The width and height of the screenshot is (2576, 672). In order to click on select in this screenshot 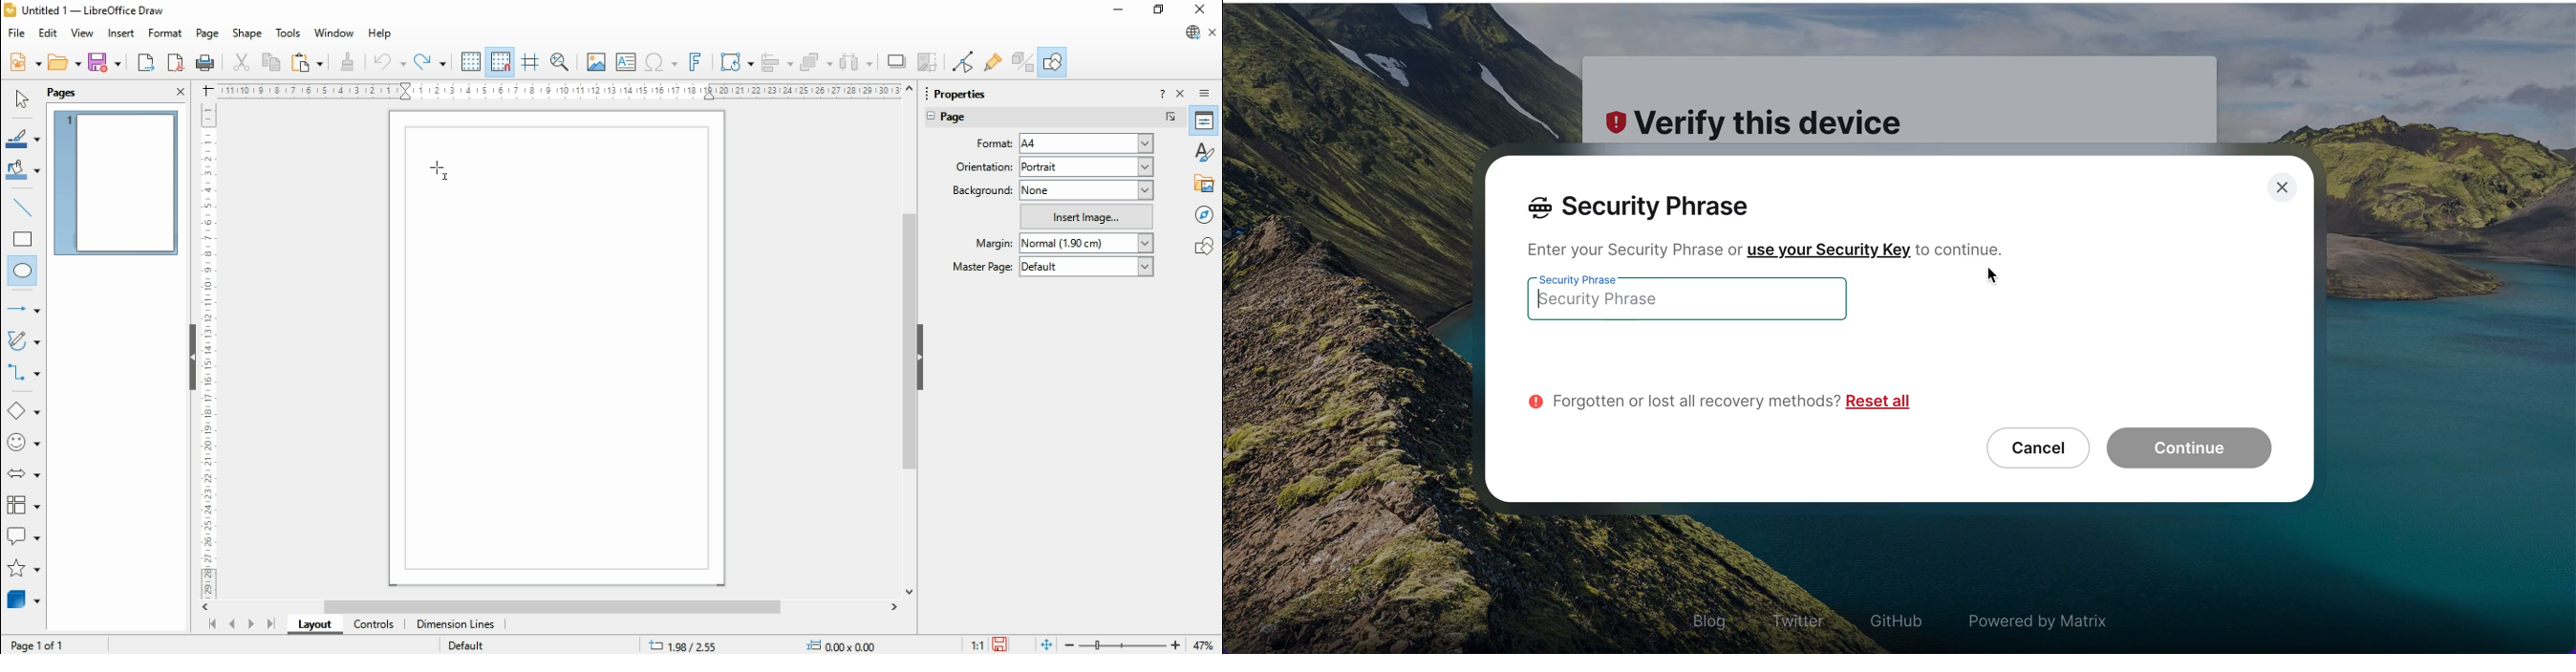, I will do `click(21, 98)`.